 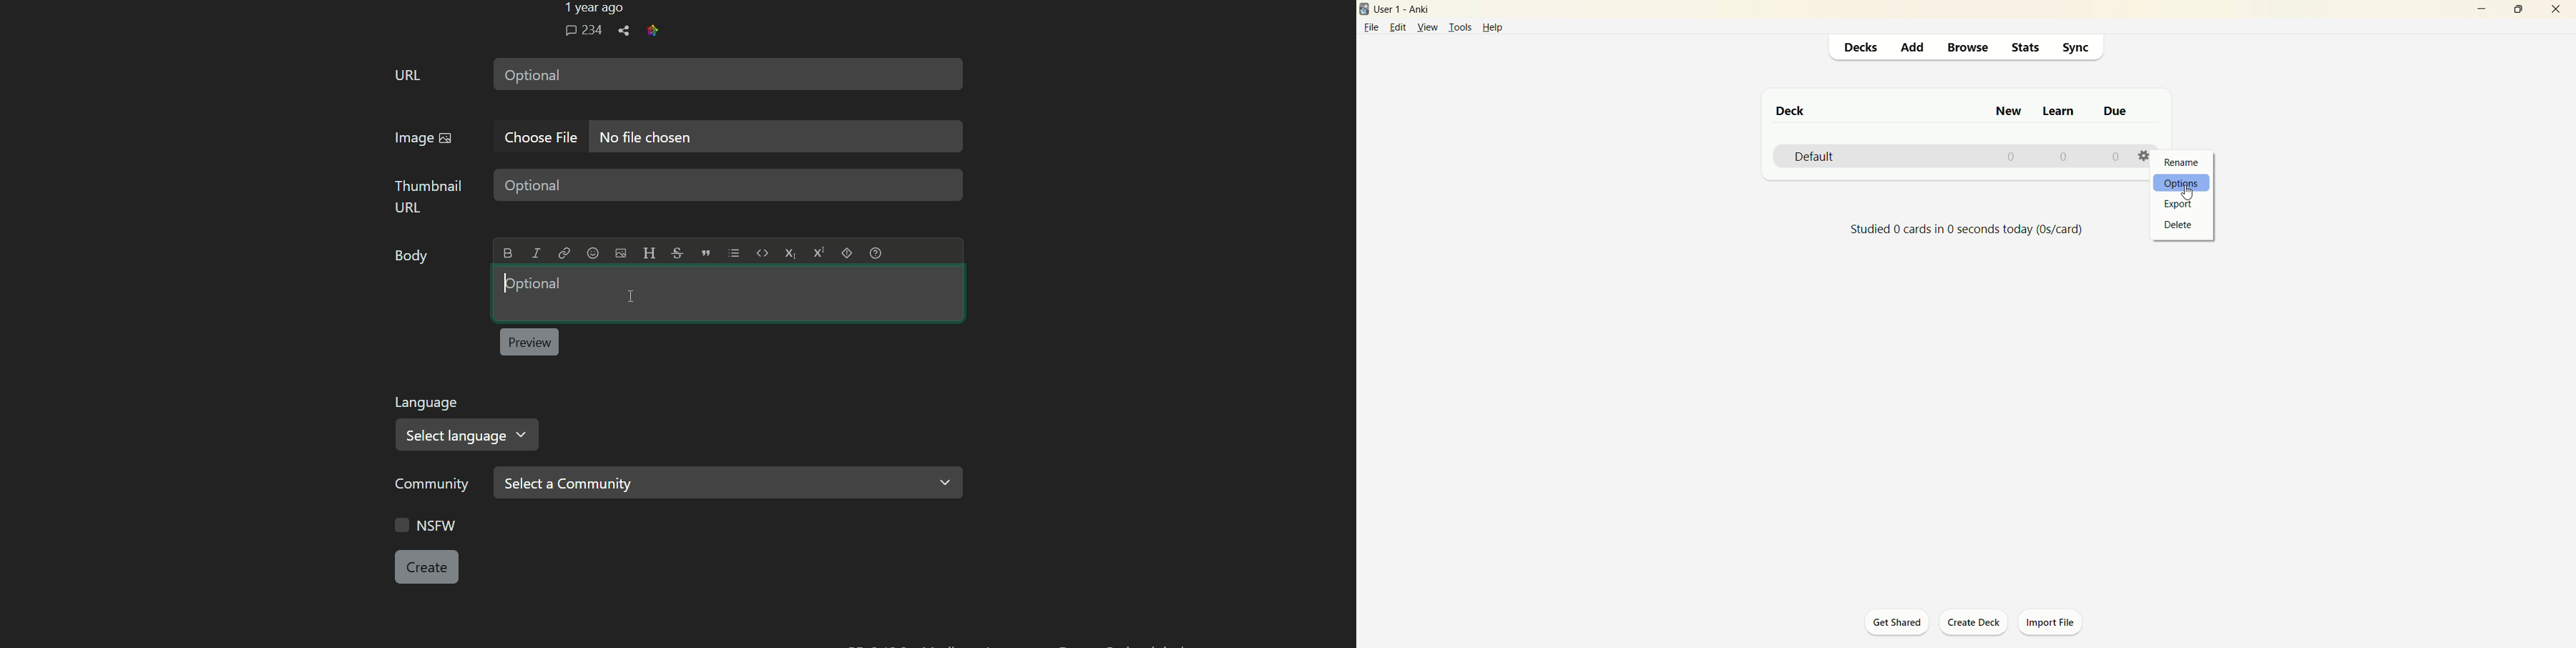 I want to click on maximize, so click(x=2513, y=9).